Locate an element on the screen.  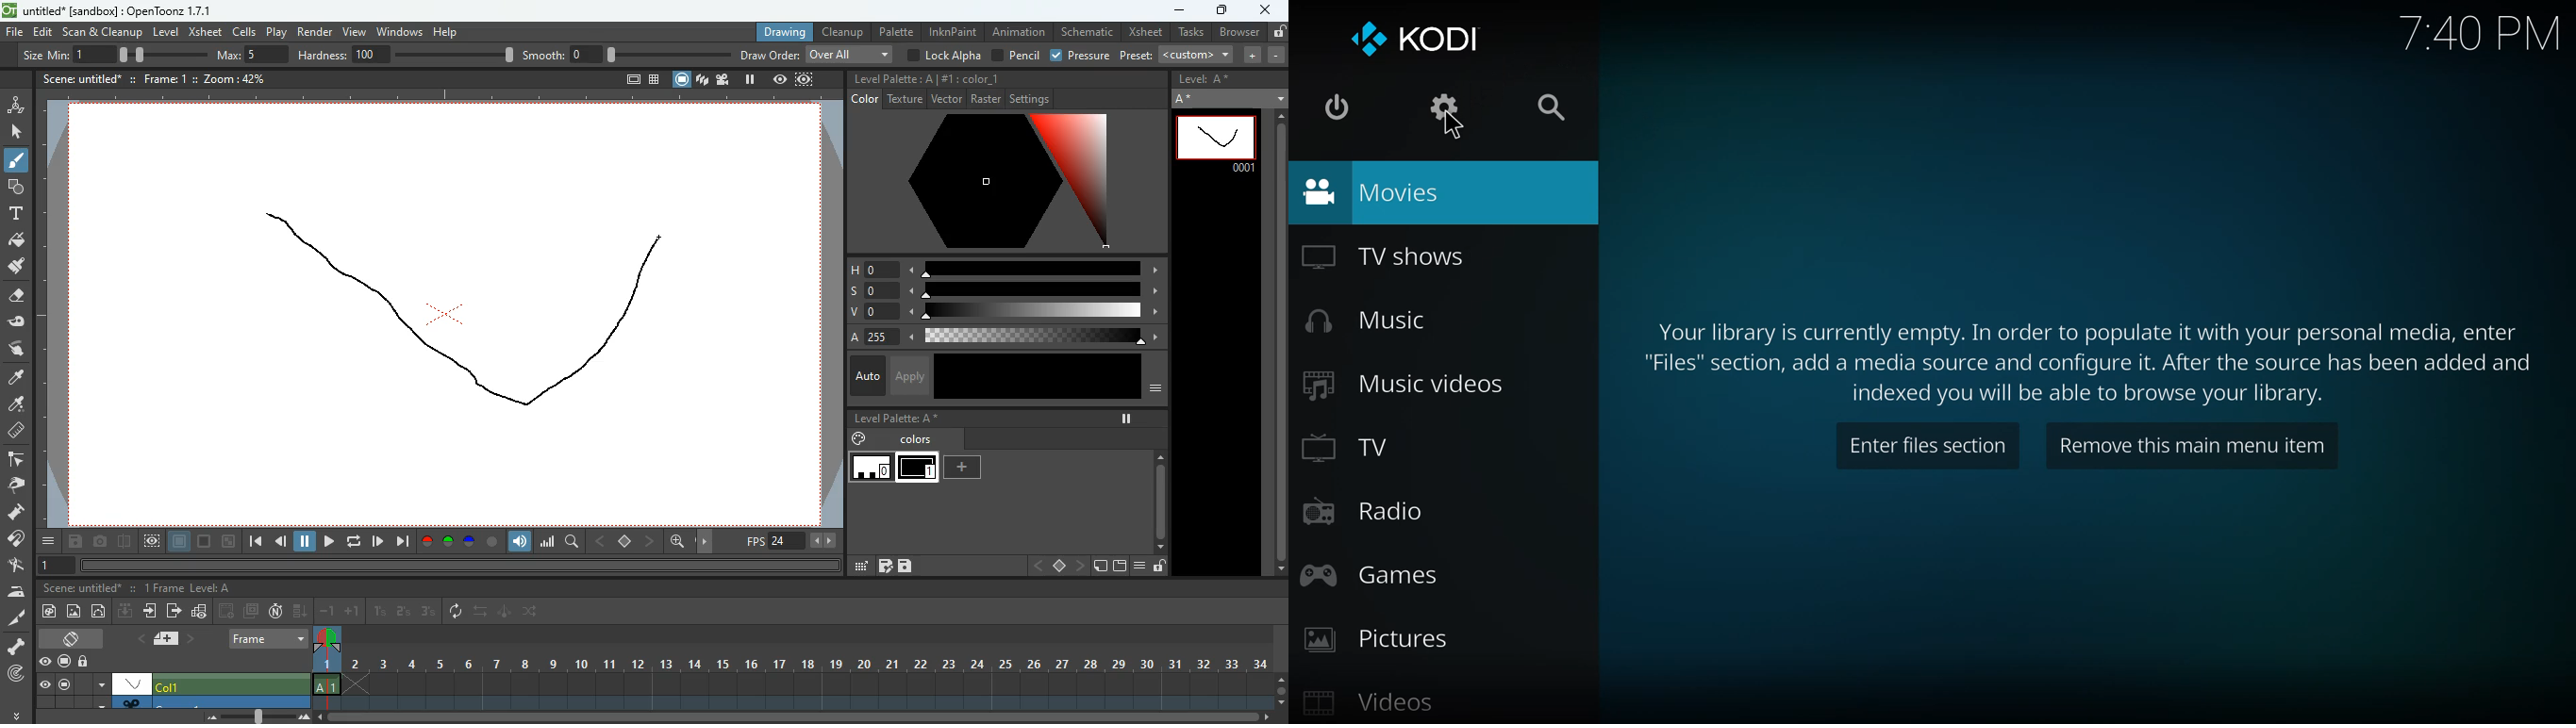
color is located at coordinates (989, 182).